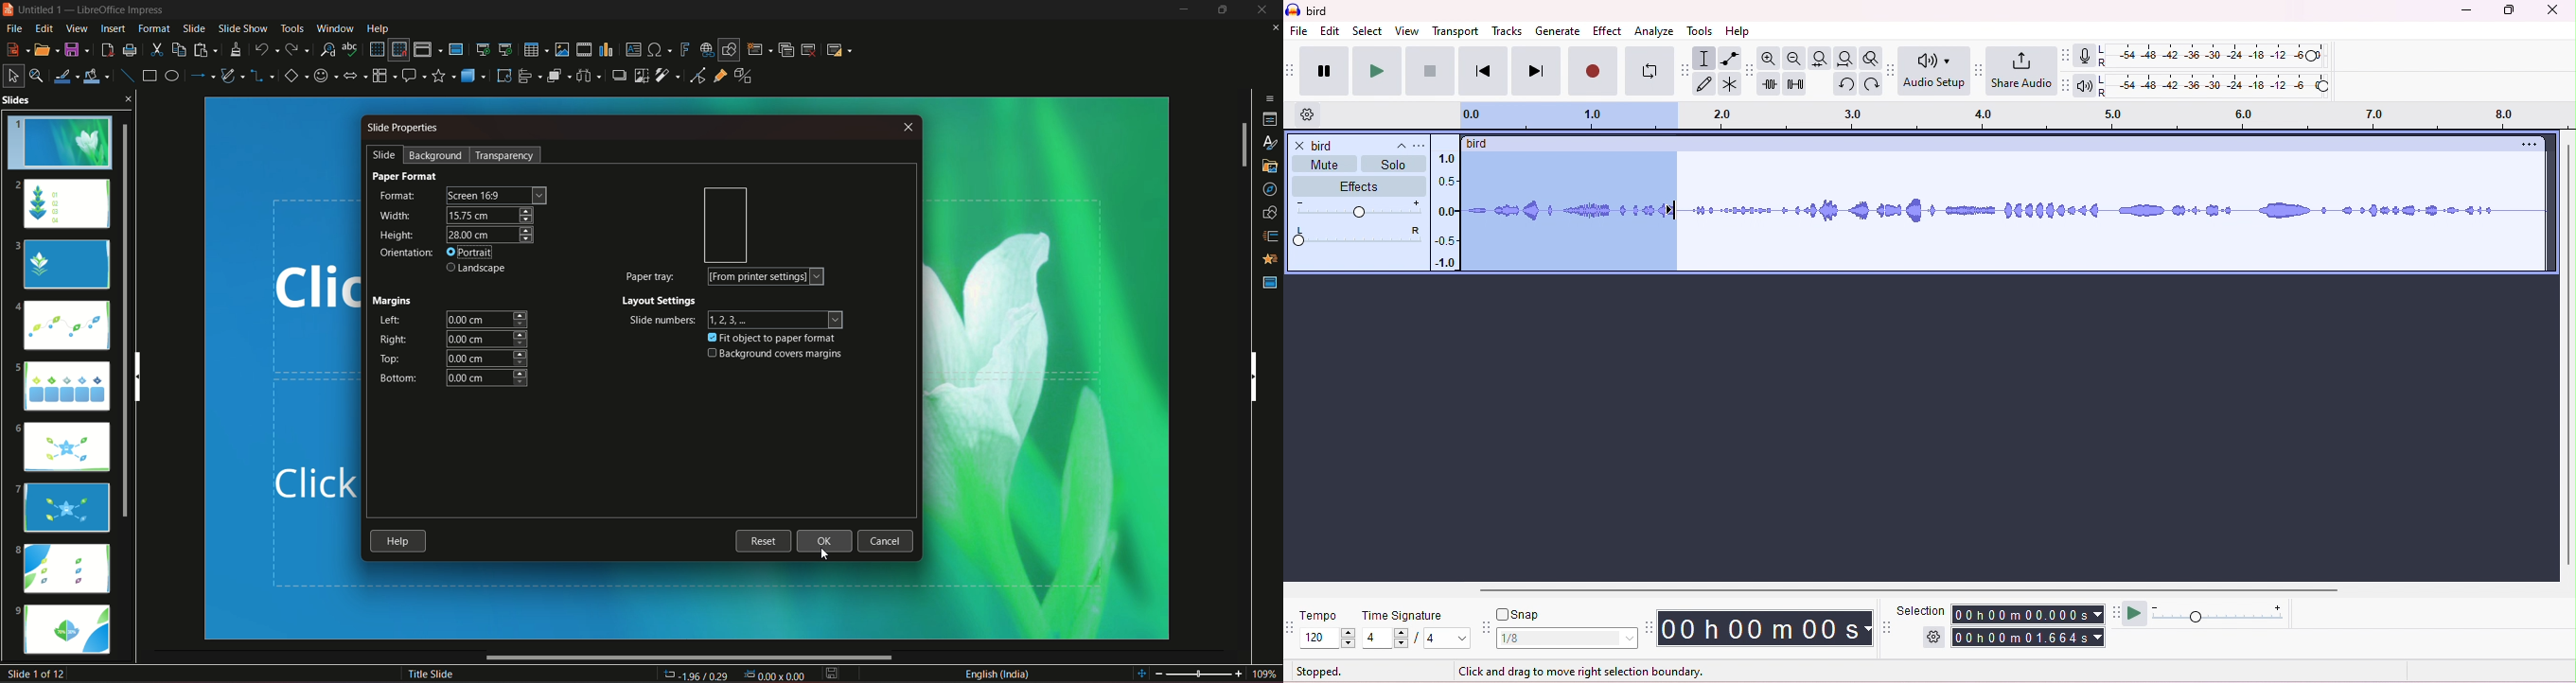 The image size is (2576, 700). Describe the element at coordinates (267, 48) in the screenshot. I see `undo` at that location.